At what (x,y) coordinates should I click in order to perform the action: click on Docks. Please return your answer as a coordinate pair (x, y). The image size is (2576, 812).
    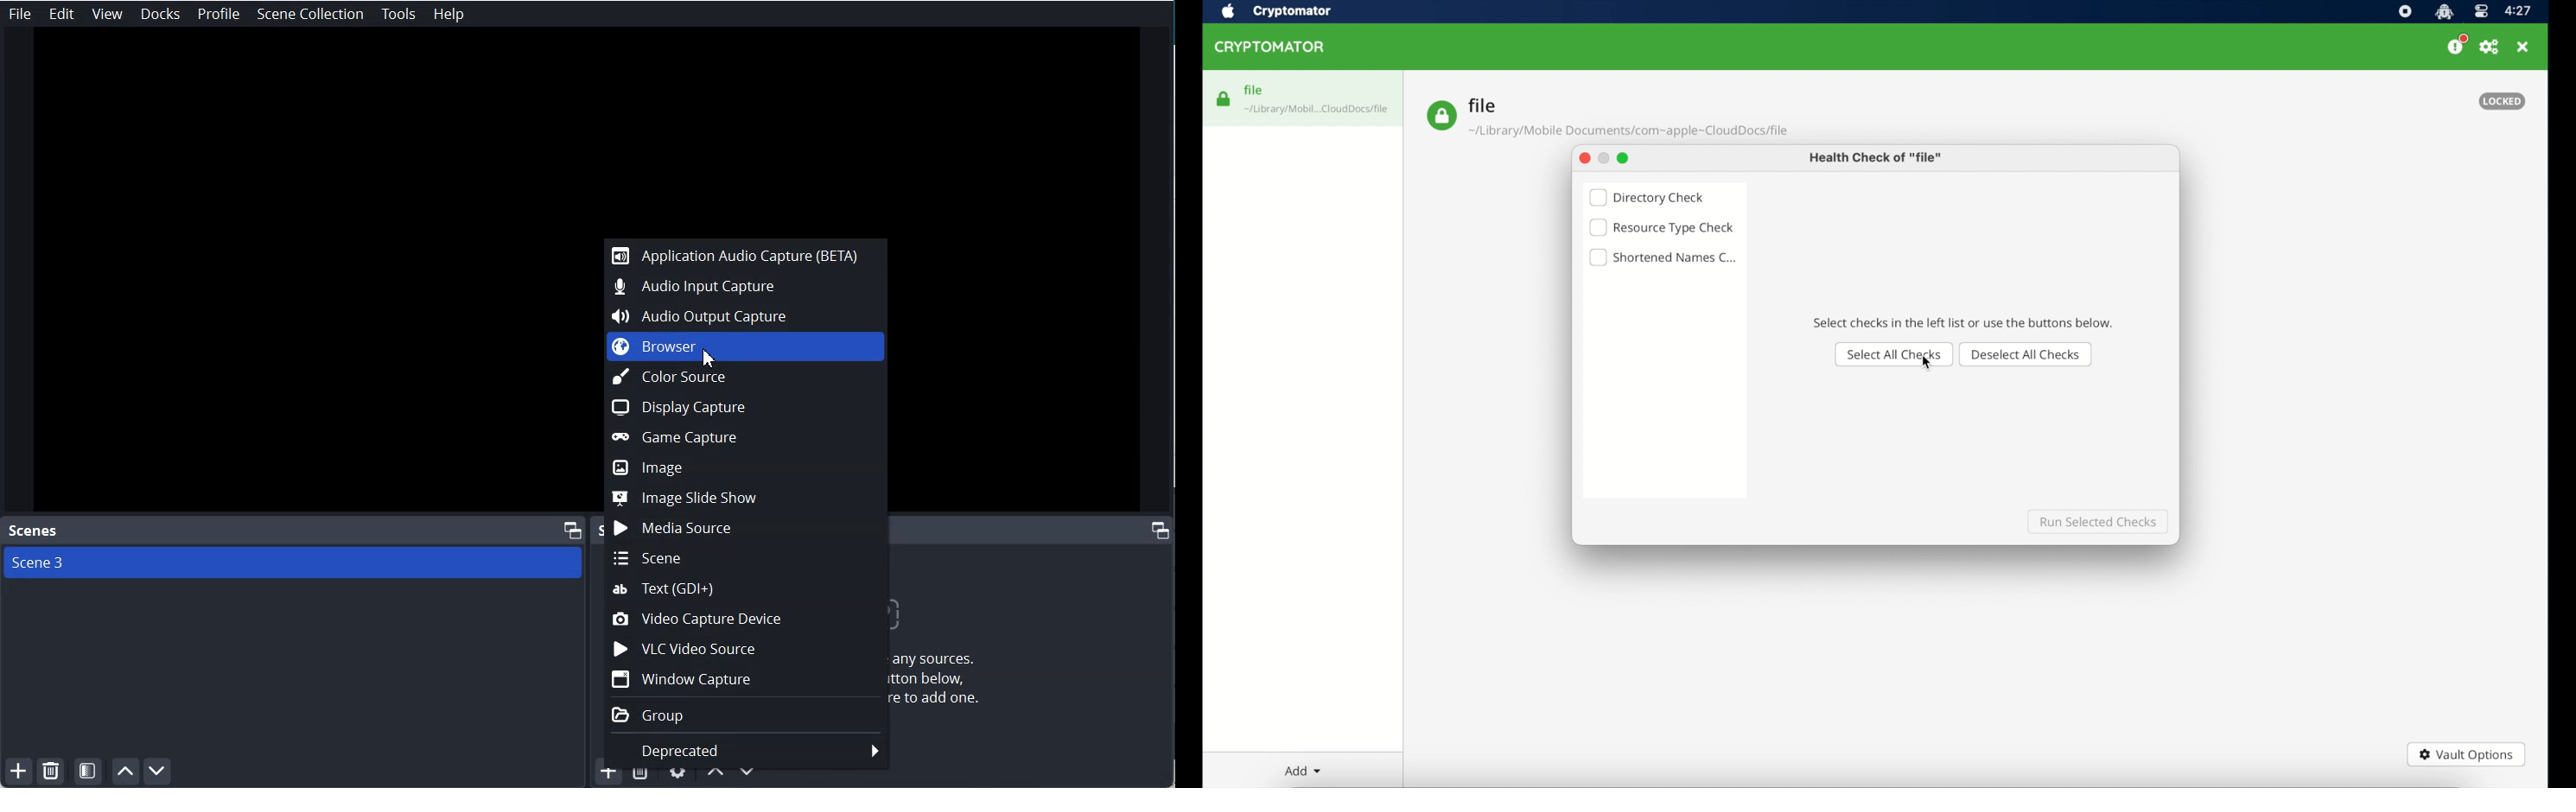
    Looking at the image, I should click on (161, 14).